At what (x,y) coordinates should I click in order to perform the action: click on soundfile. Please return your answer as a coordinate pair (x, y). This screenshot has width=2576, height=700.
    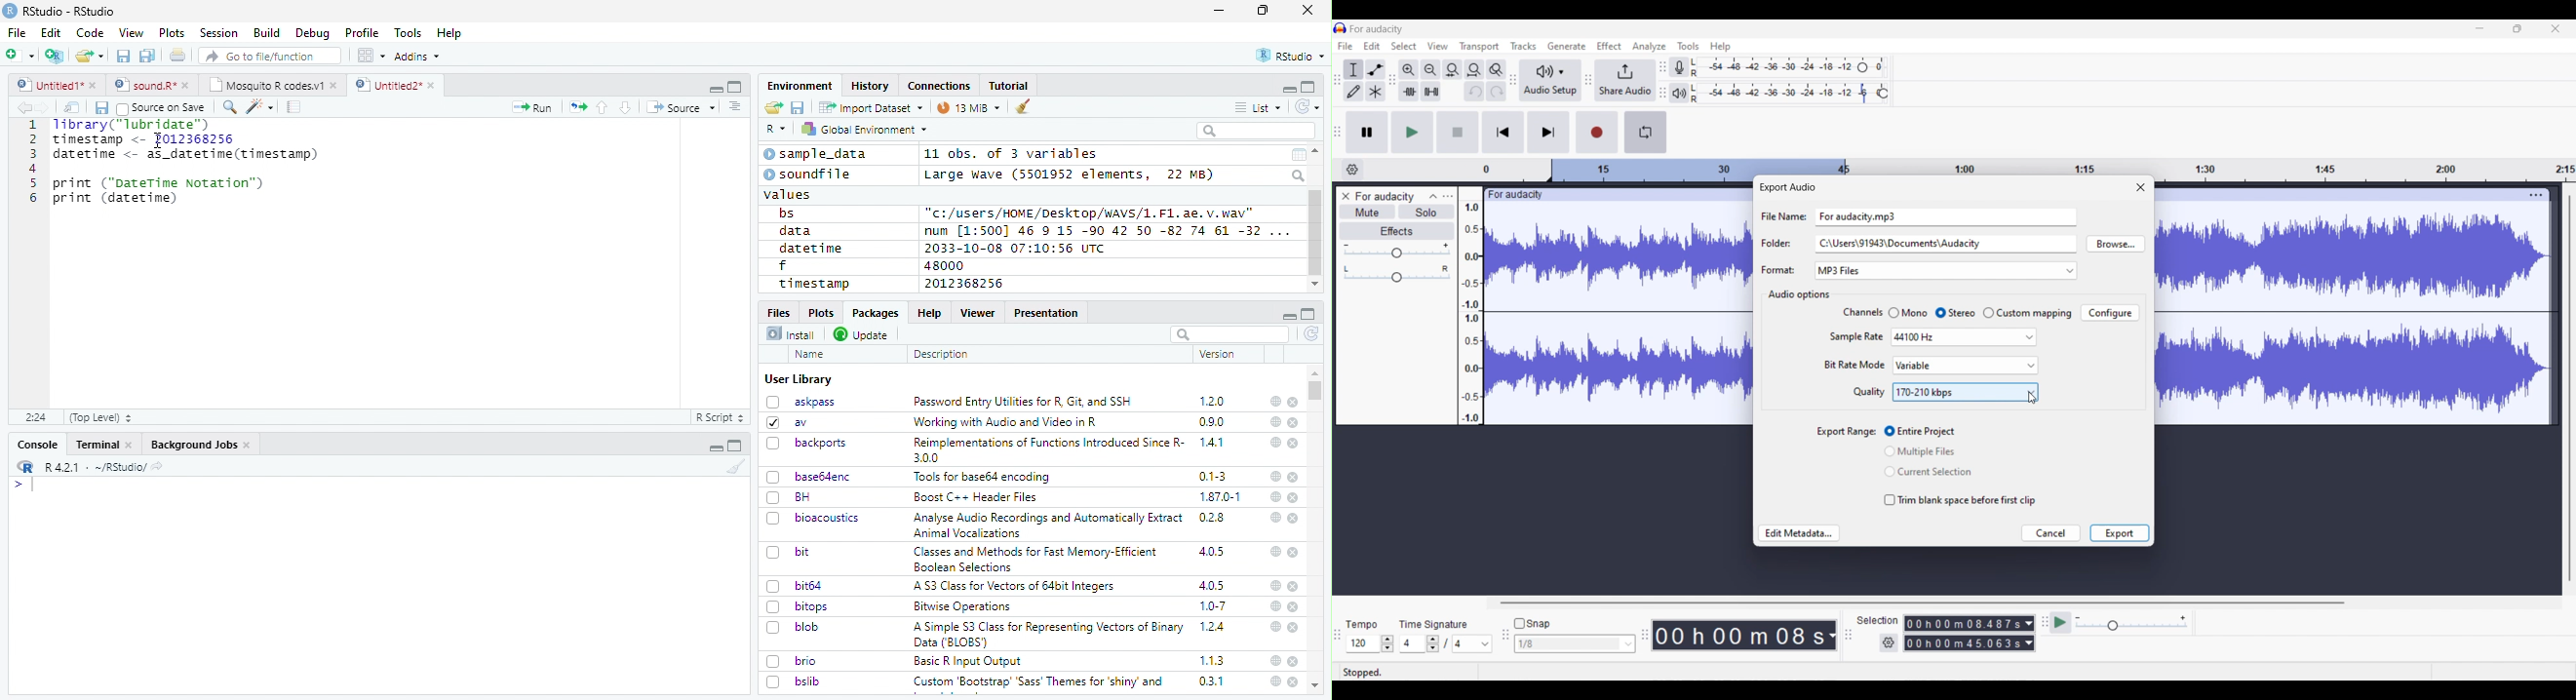
    Looking at the image, I should click on (808, 175).